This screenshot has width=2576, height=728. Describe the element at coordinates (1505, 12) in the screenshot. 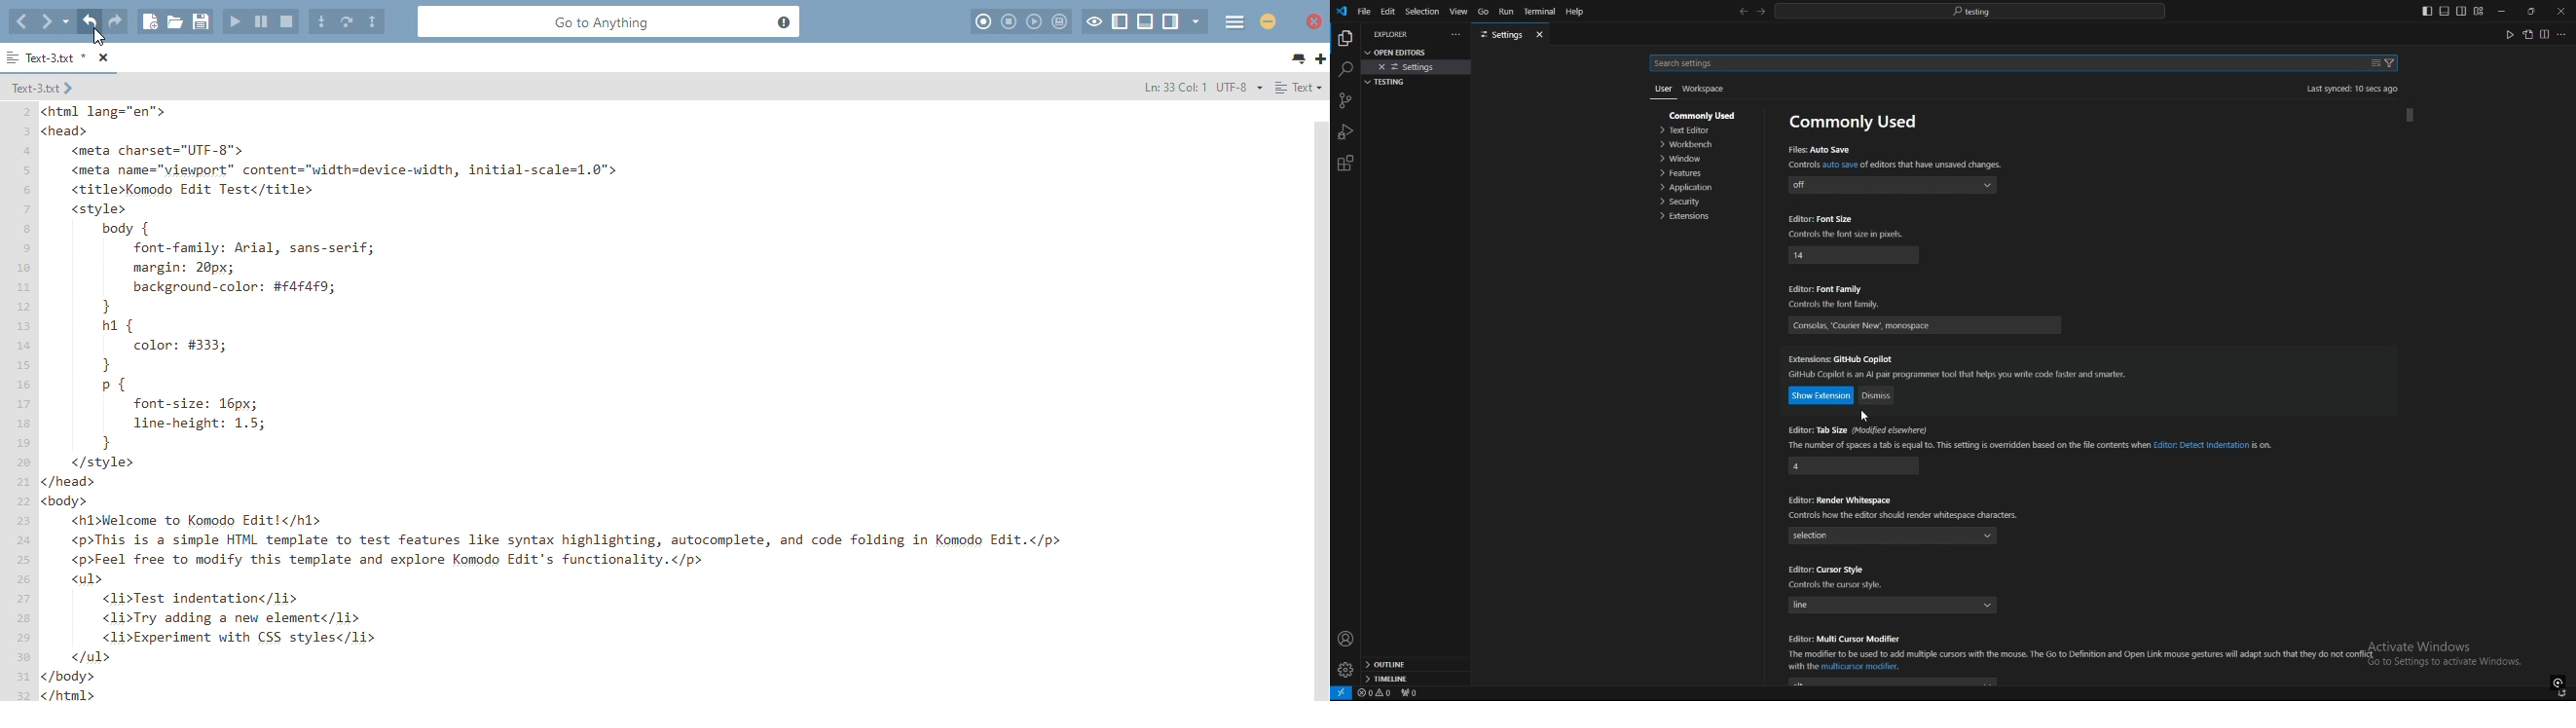

I see `run` at that location.